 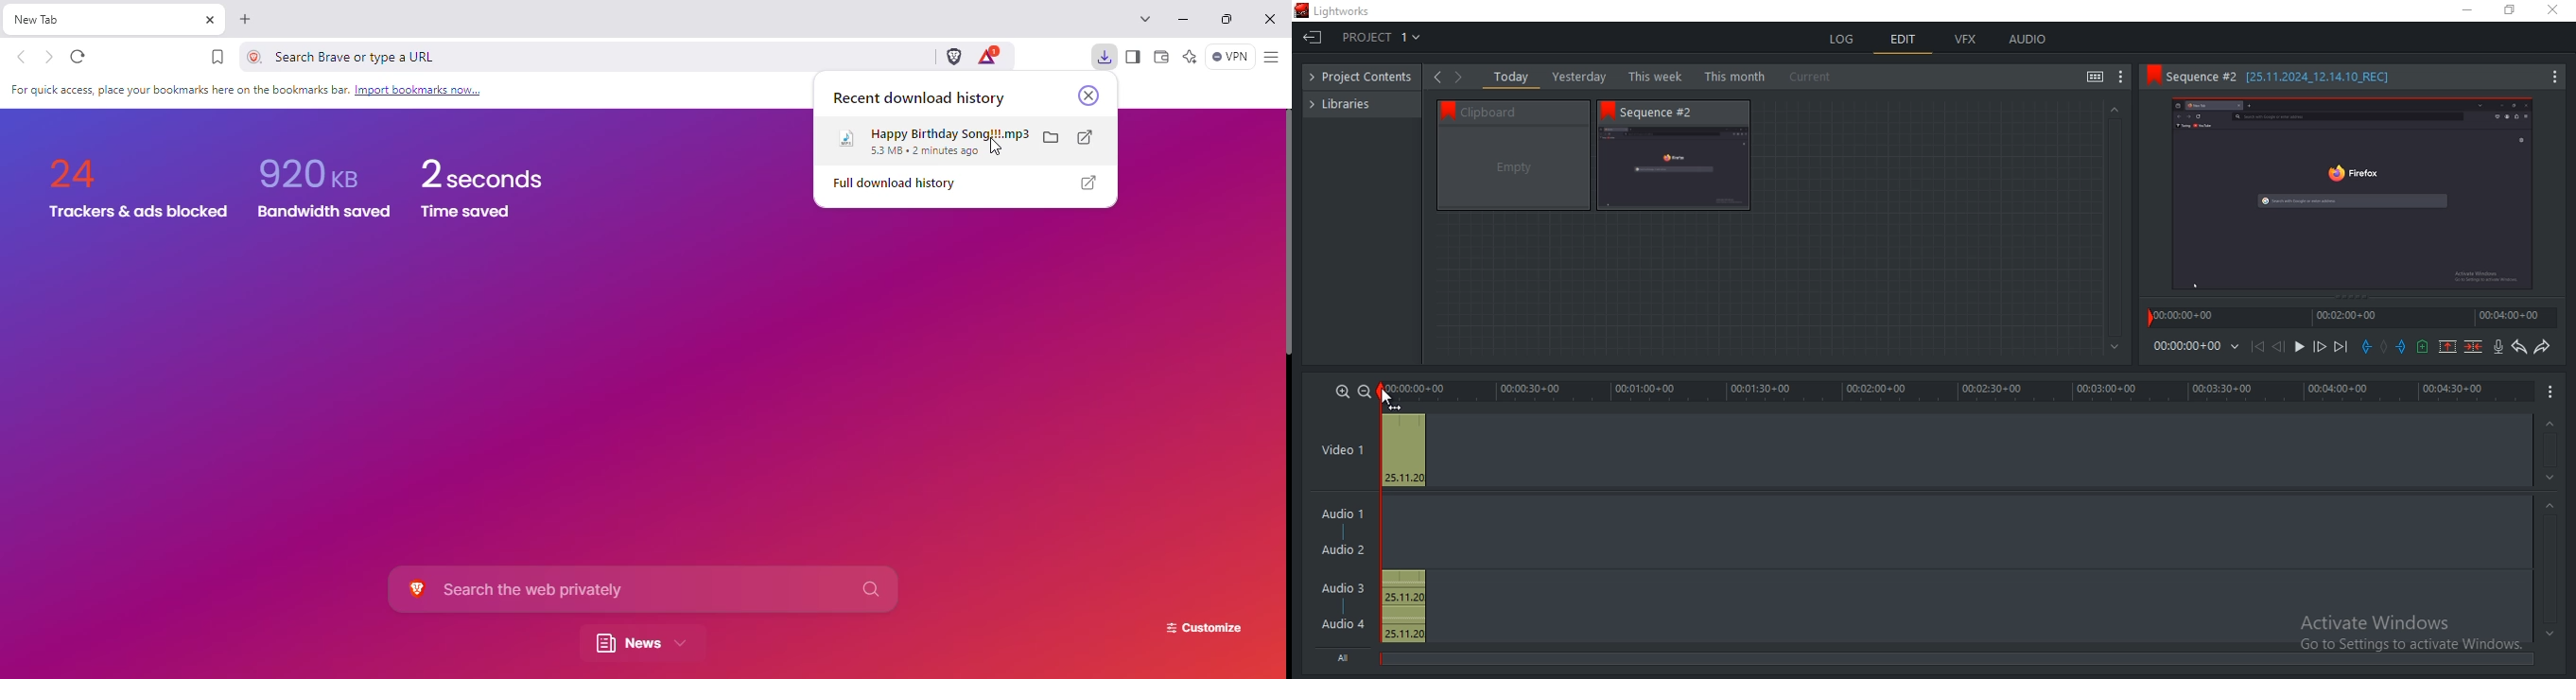 I want to click on zoom in, so click(x=1343, y=390).